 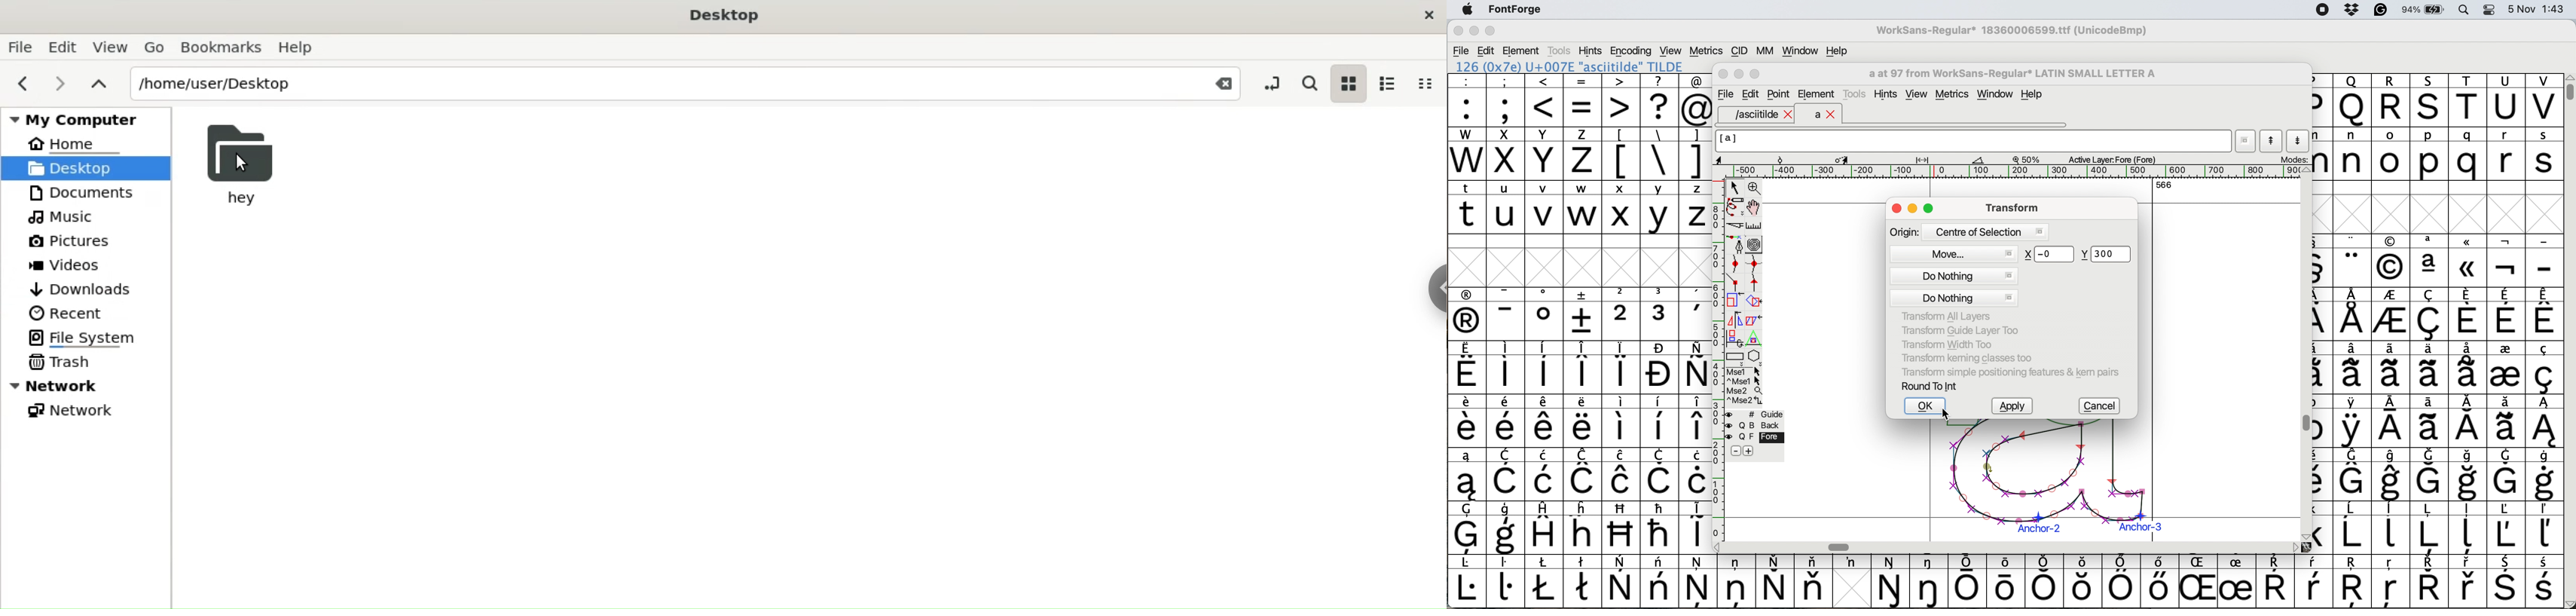 What do you see at coordinates (2506, 101) in the screenshot?
I see `U` at bounding box center [2506, 101].